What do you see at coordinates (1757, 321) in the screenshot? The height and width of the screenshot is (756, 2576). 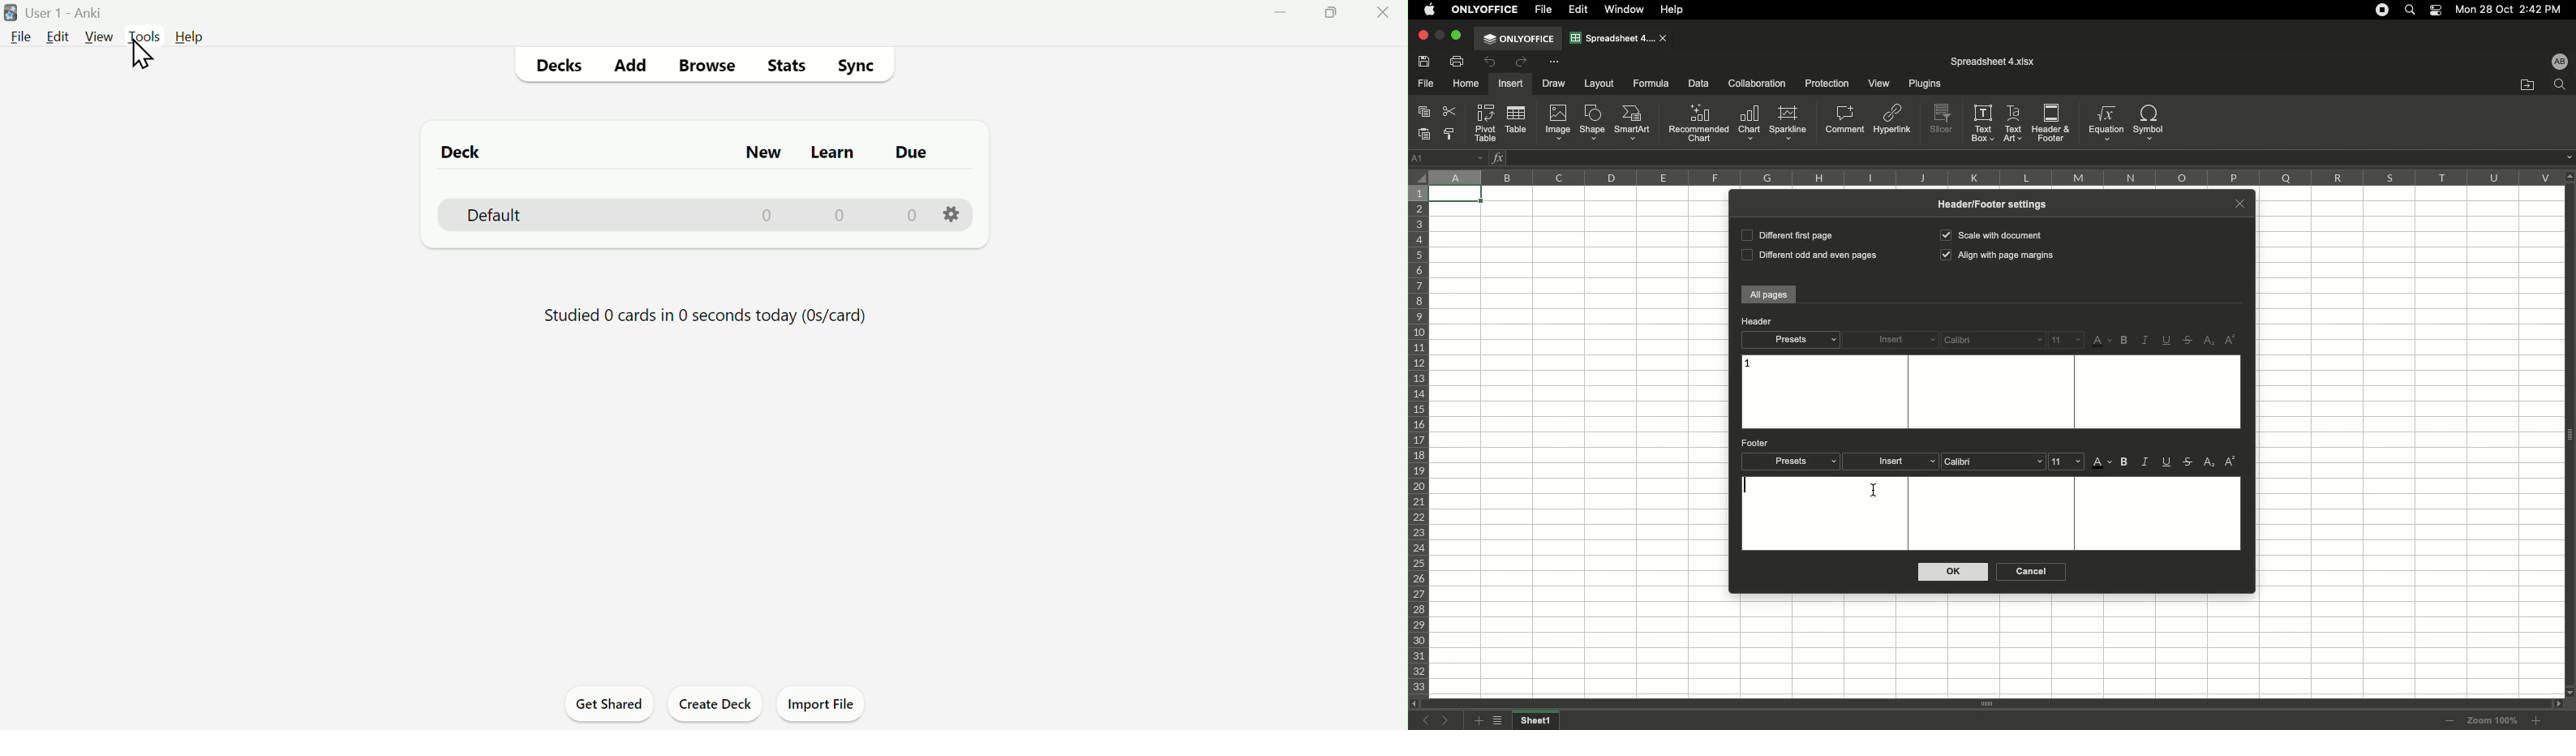 I see `Header` at bounding box center [1757, 321].